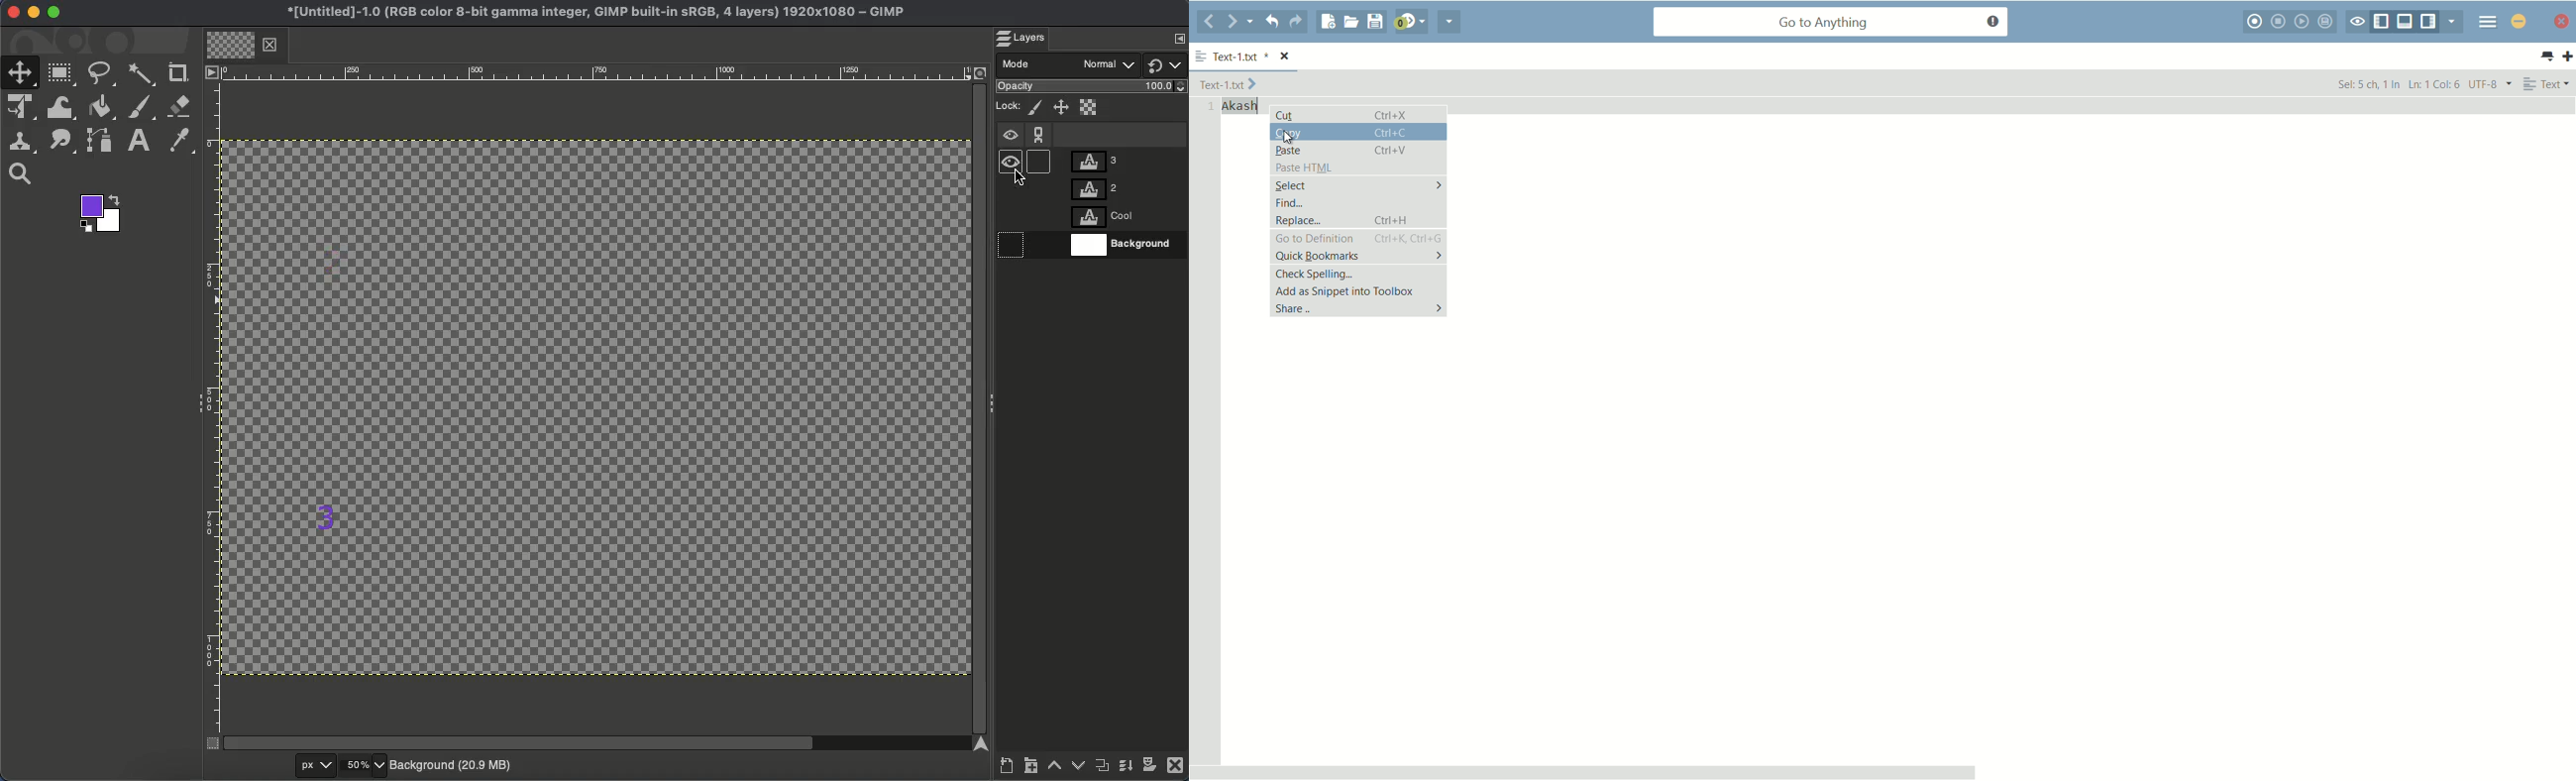 Image resolution: width=2576 pixels, height=784 pixels. Describe the element at coordinates (141, 74) in the screenshot. I see `Fuzzy select` at that location.